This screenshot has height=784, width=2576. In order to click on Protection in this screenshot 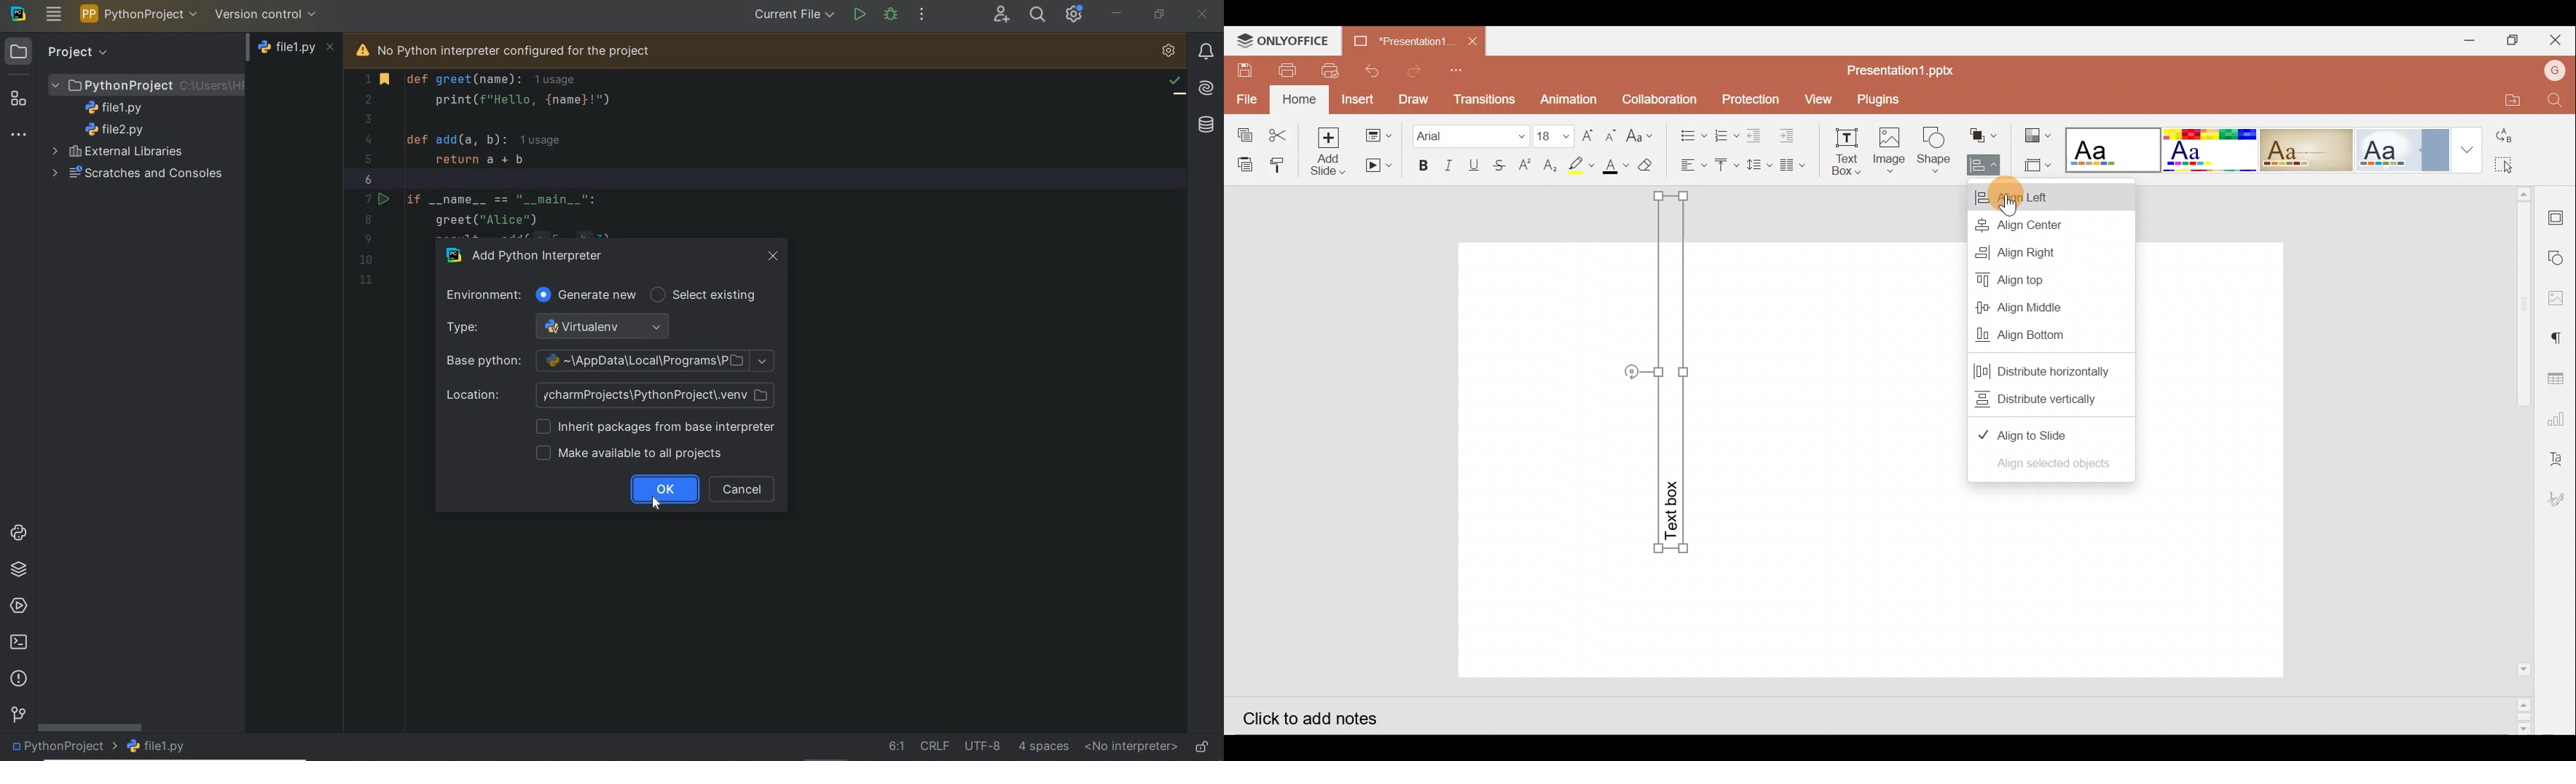, I will do `click(1750, 100)`.